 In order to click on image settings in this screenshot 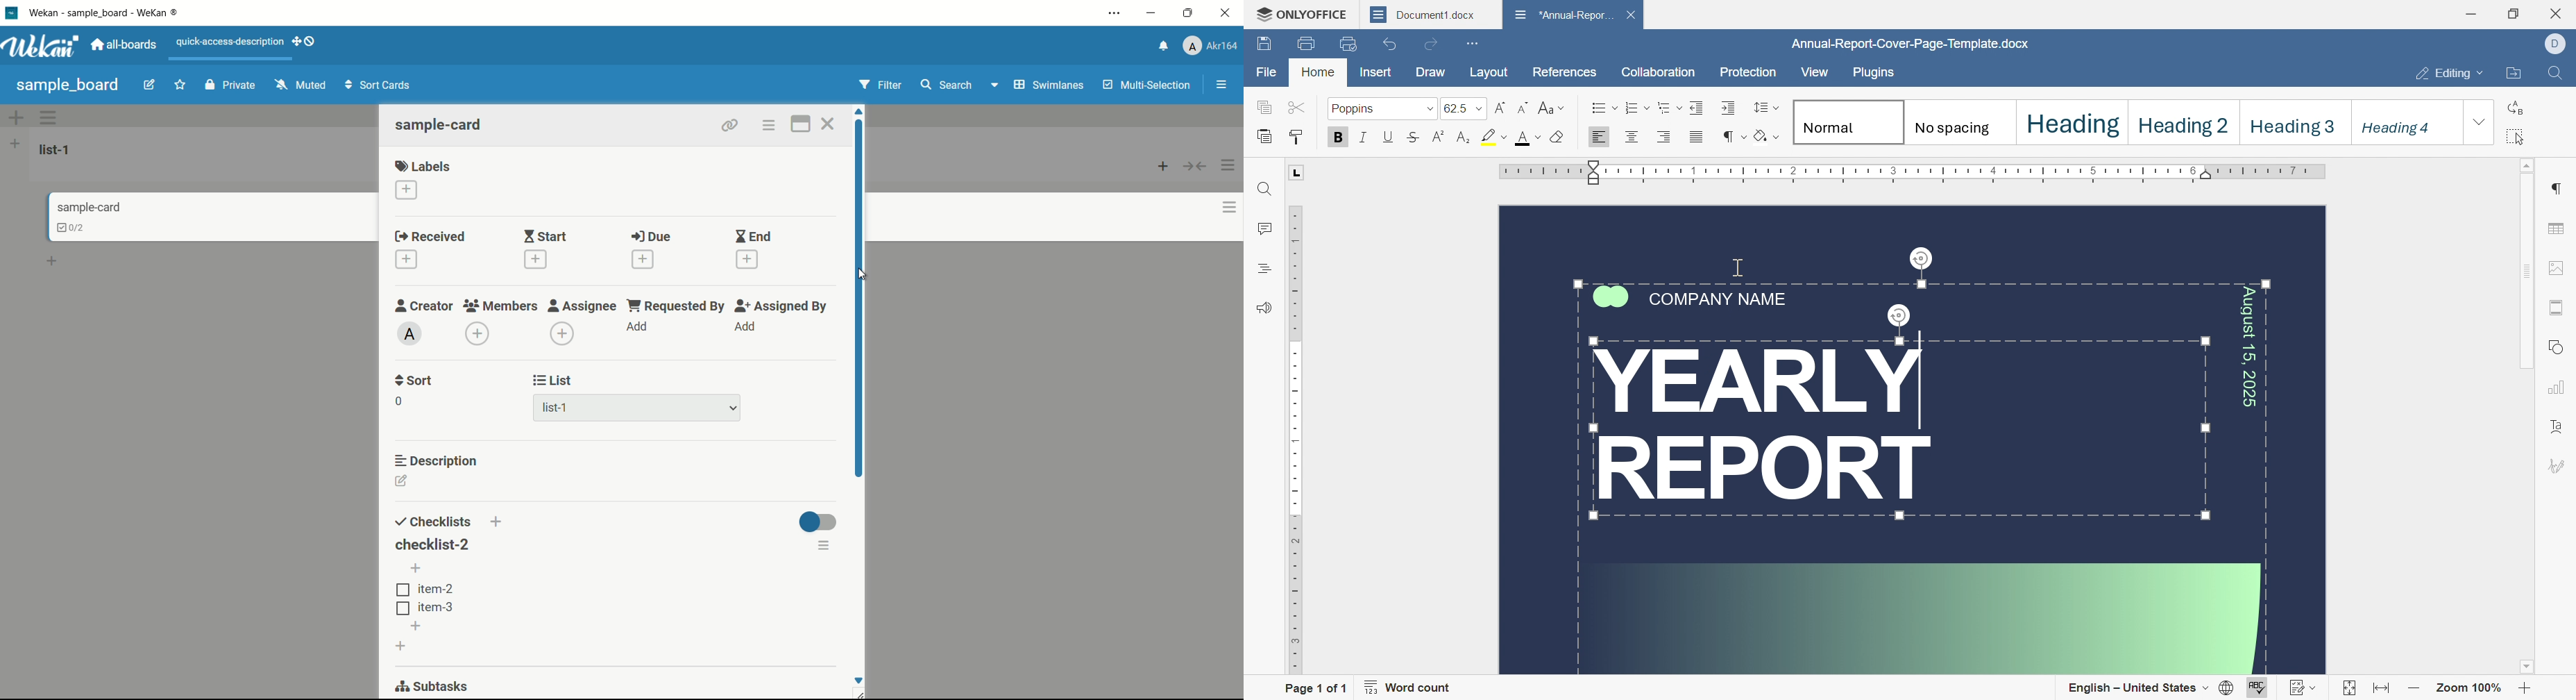, I will do `click(2559, 268)`.